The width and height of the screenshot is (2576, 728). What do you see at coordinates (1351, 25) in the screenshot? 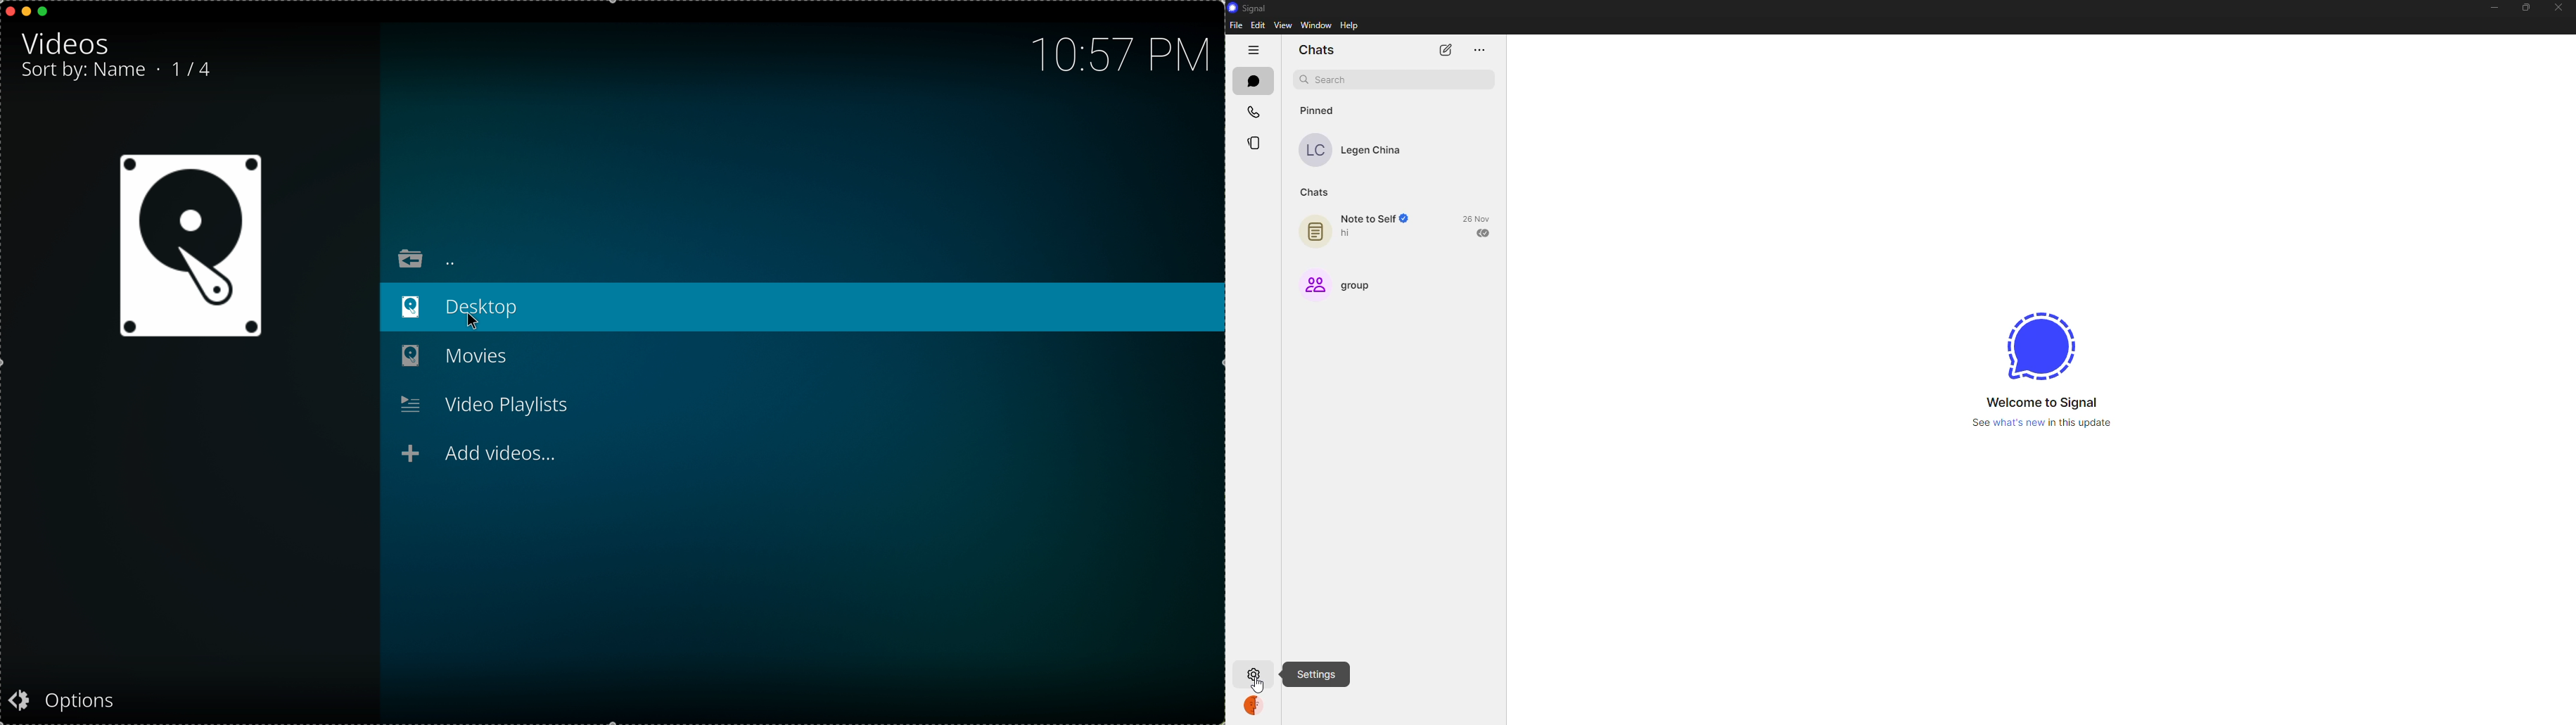
I see `help` at bounding box center [1351, 25].